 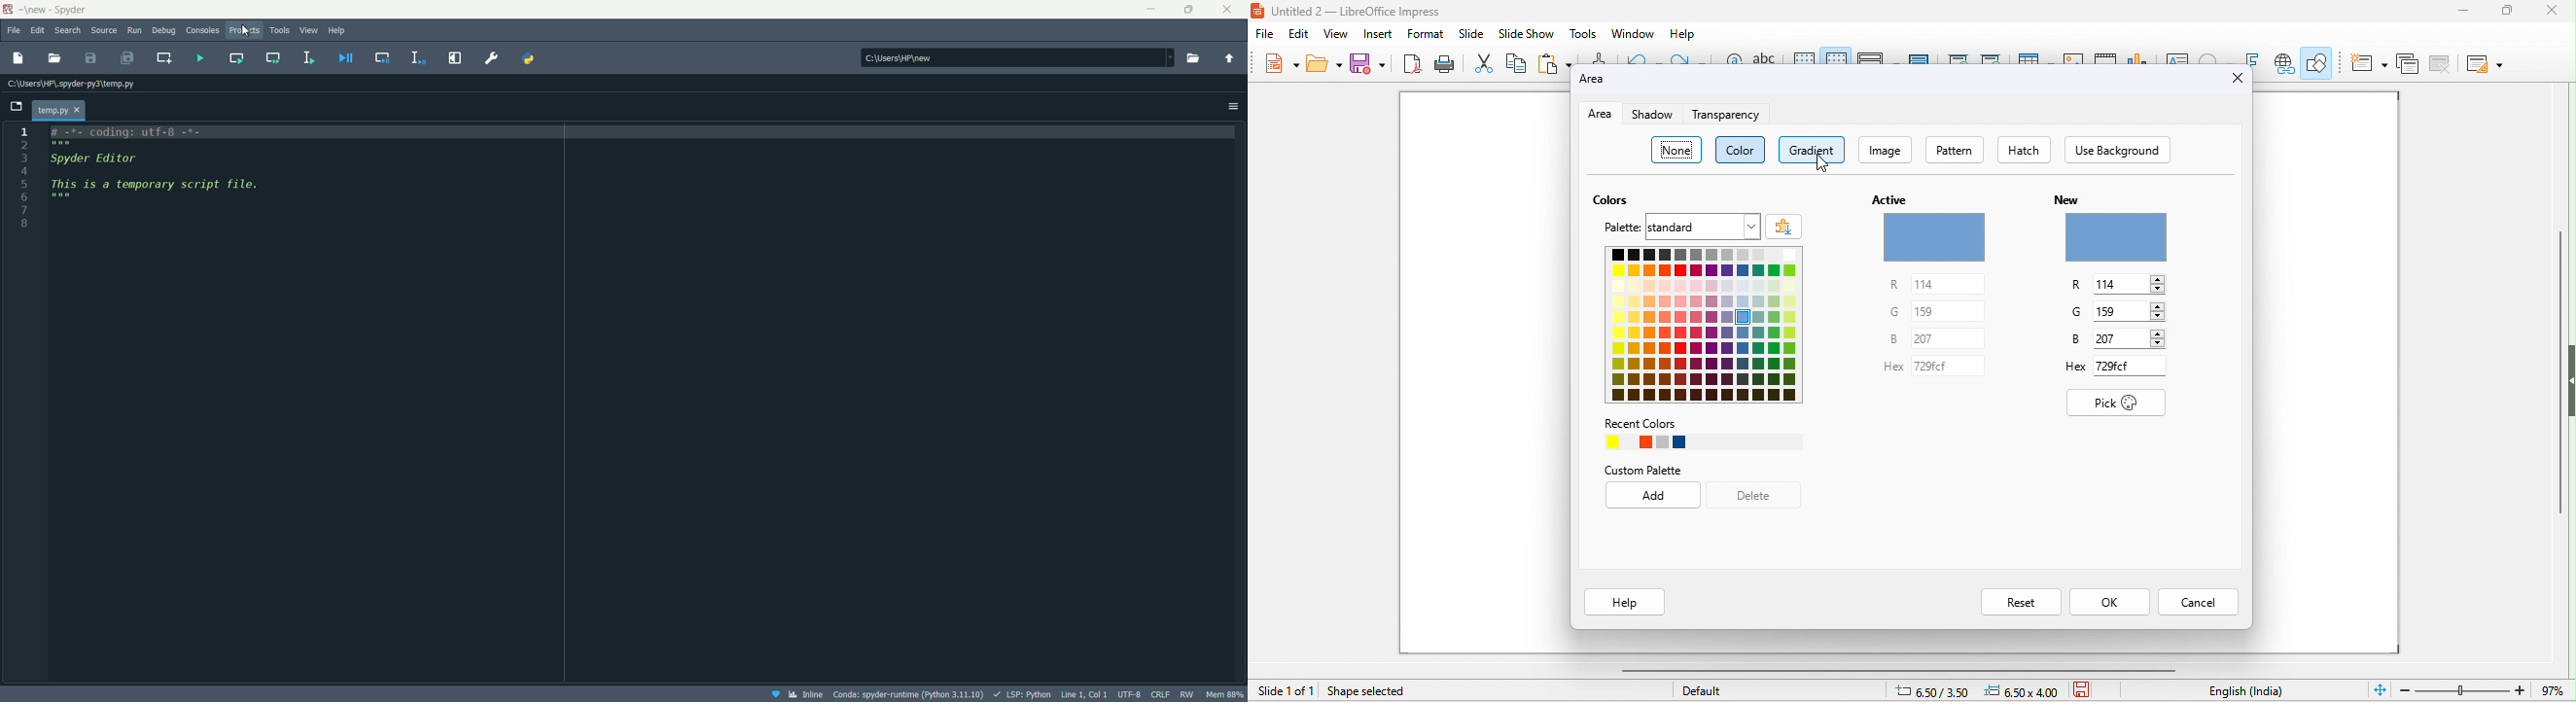 I want to click on File menu, so click(x=13, y=31).